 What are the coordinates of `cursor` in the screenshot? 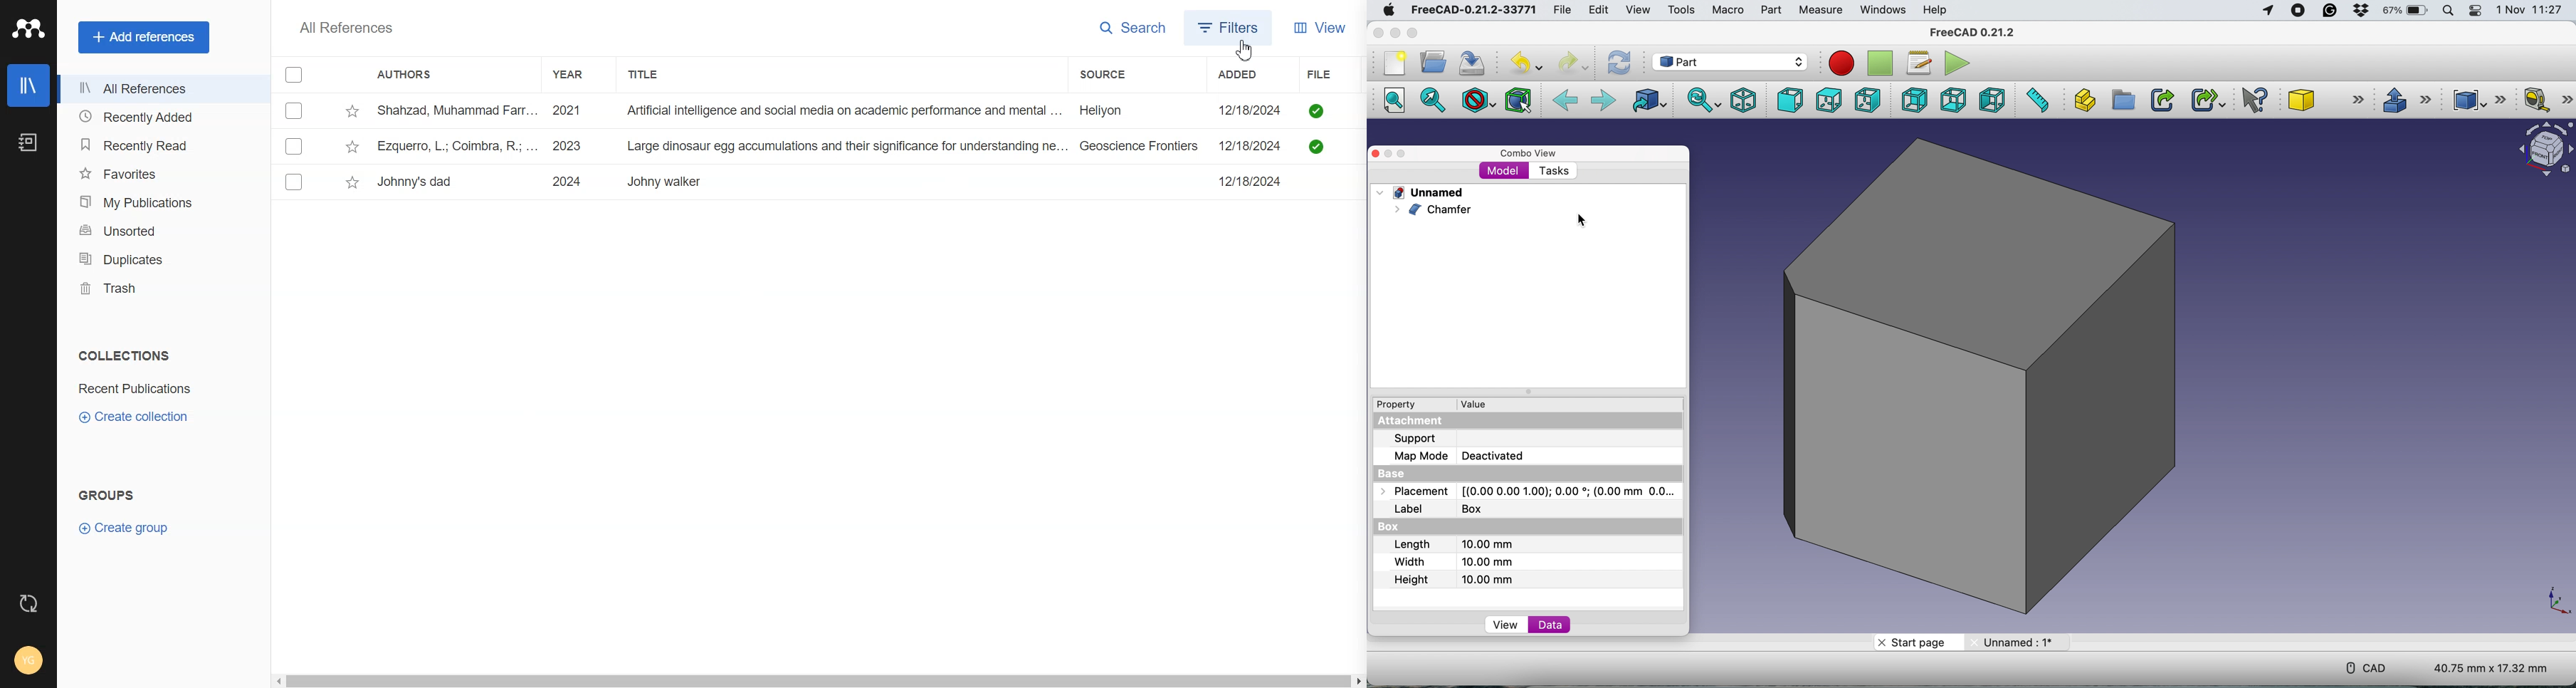 It's located at (1580, 219).